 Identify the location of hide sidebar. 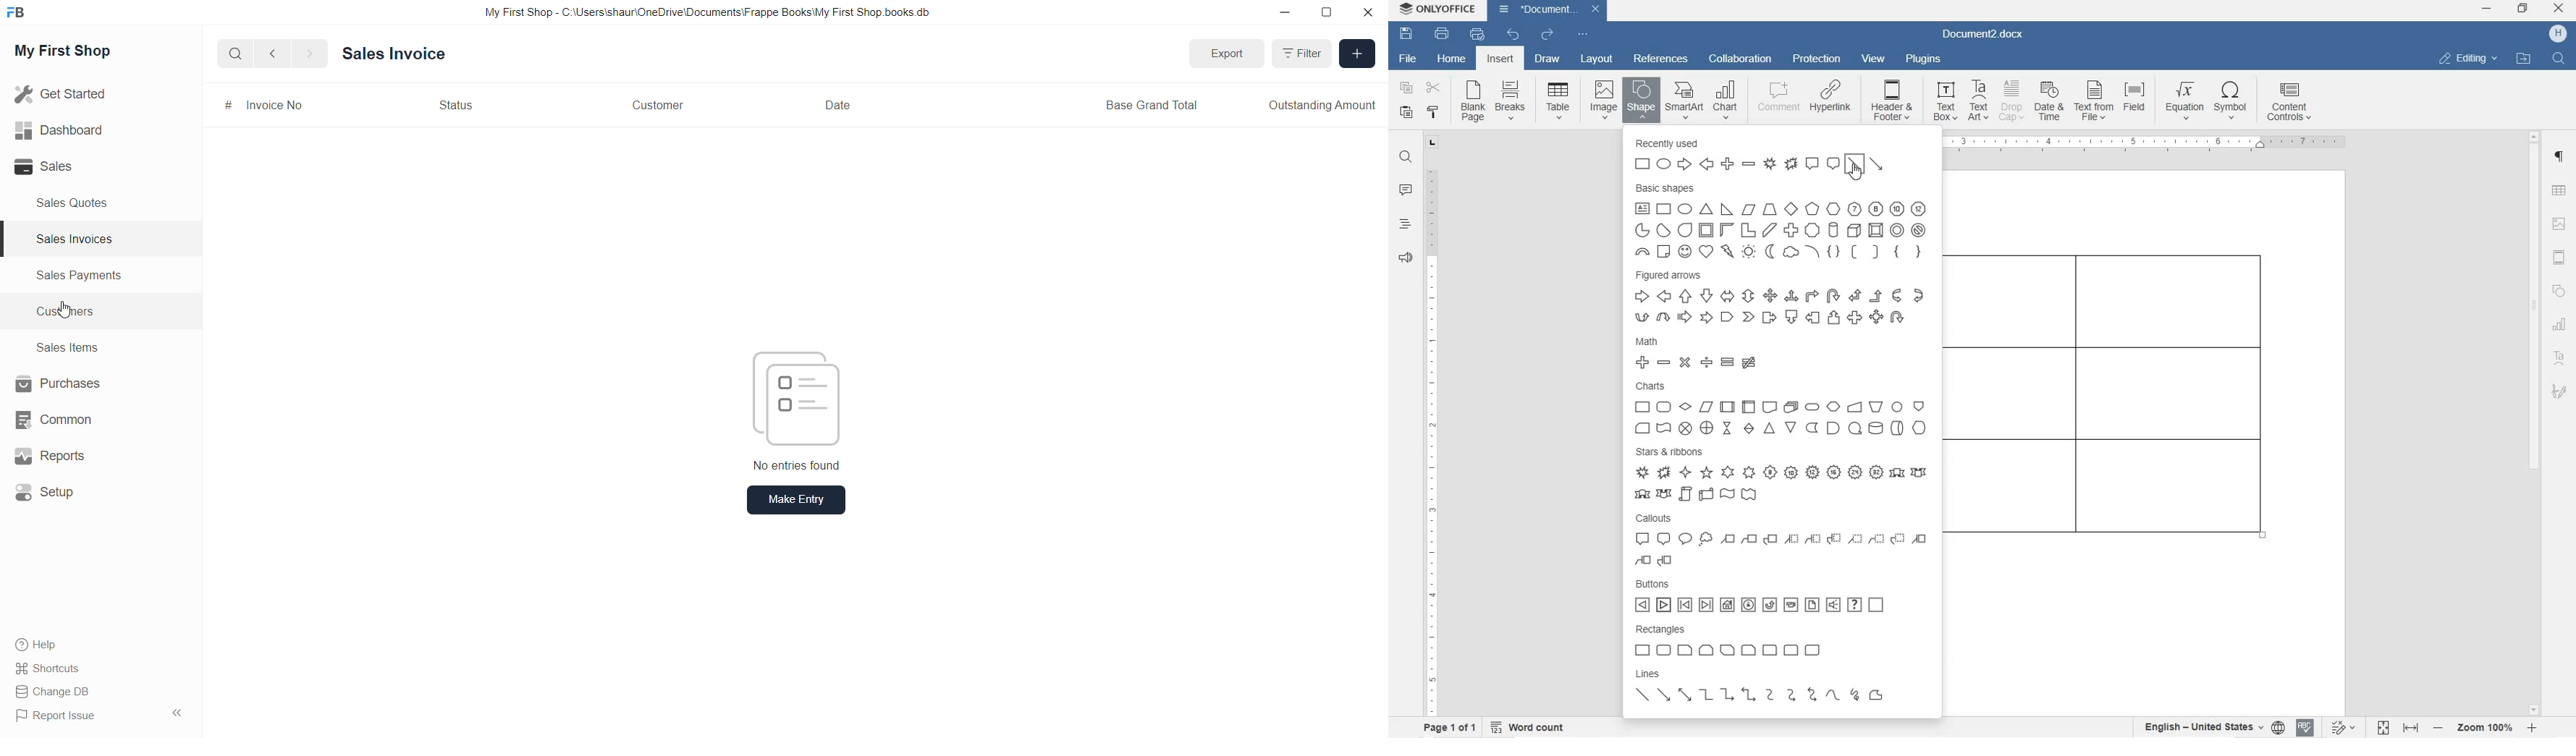
(172, 714).